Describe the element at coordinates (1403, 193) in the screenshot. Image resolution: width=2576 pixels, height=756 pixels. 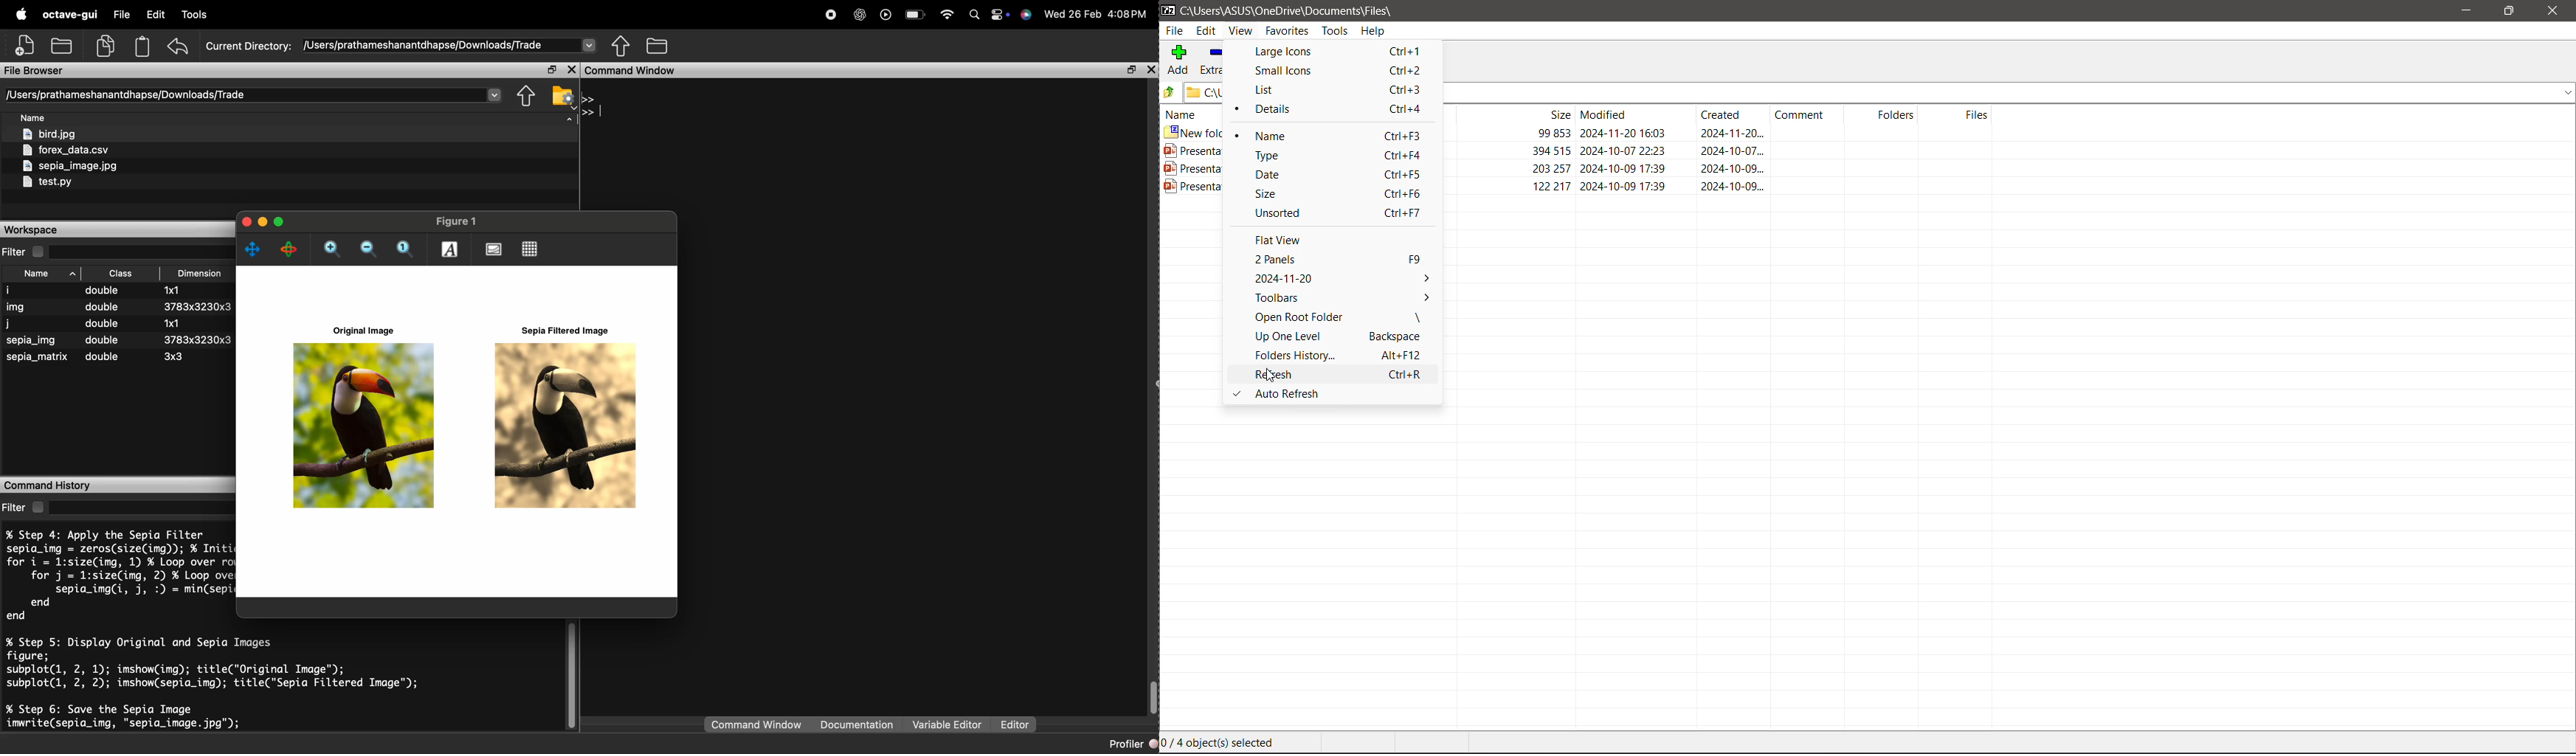
I see `Ctrl+F6` at that location.